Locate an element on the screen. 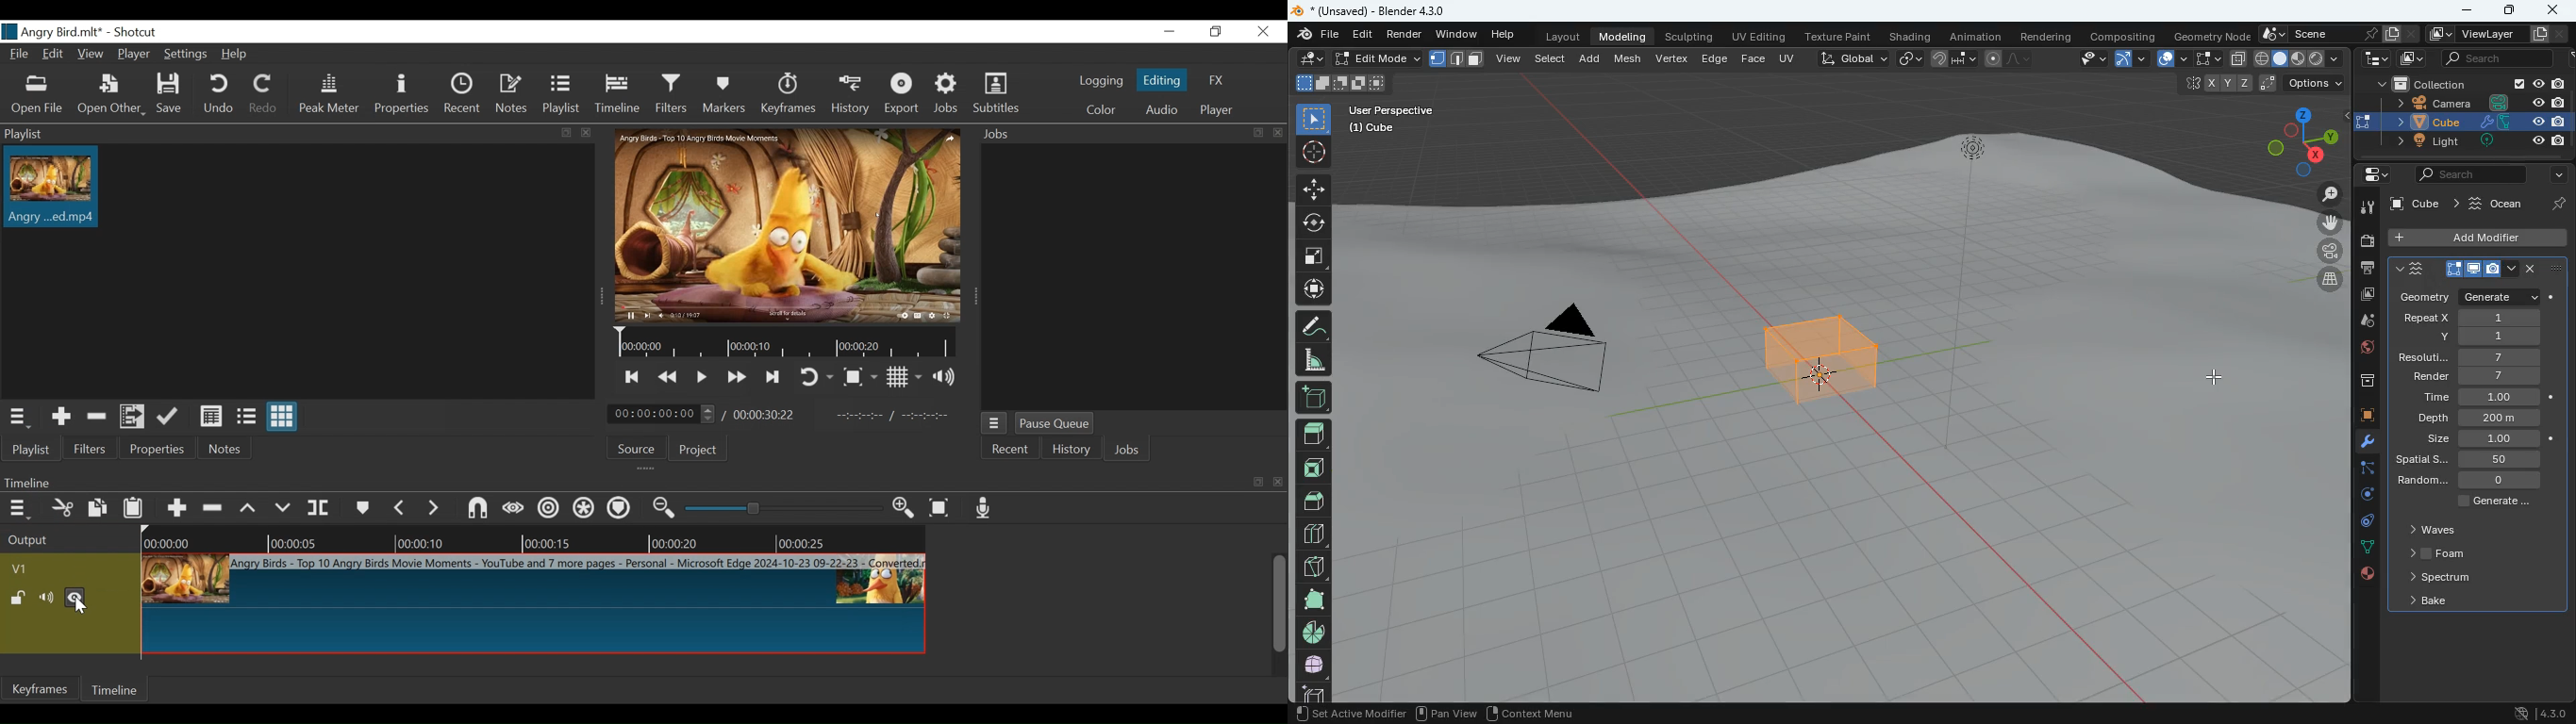  Play quickly forward is located at coordinates (734, 377).